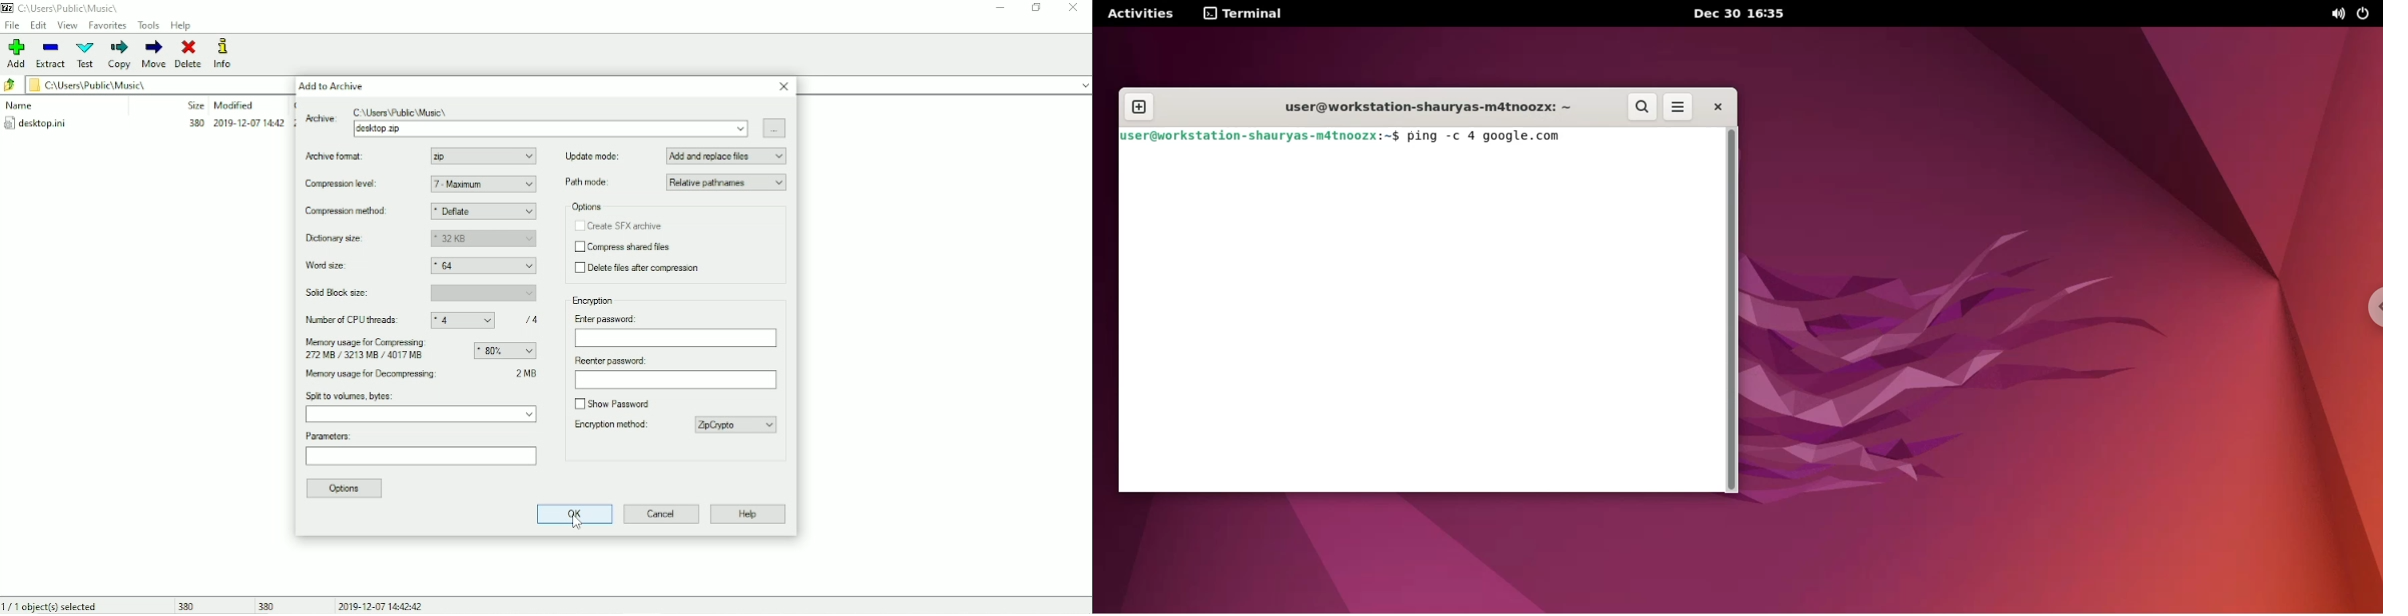 The height and width of the screenshot is (616, 2408). I want to click on ping -c 4 google.com, so click(1486, 138).